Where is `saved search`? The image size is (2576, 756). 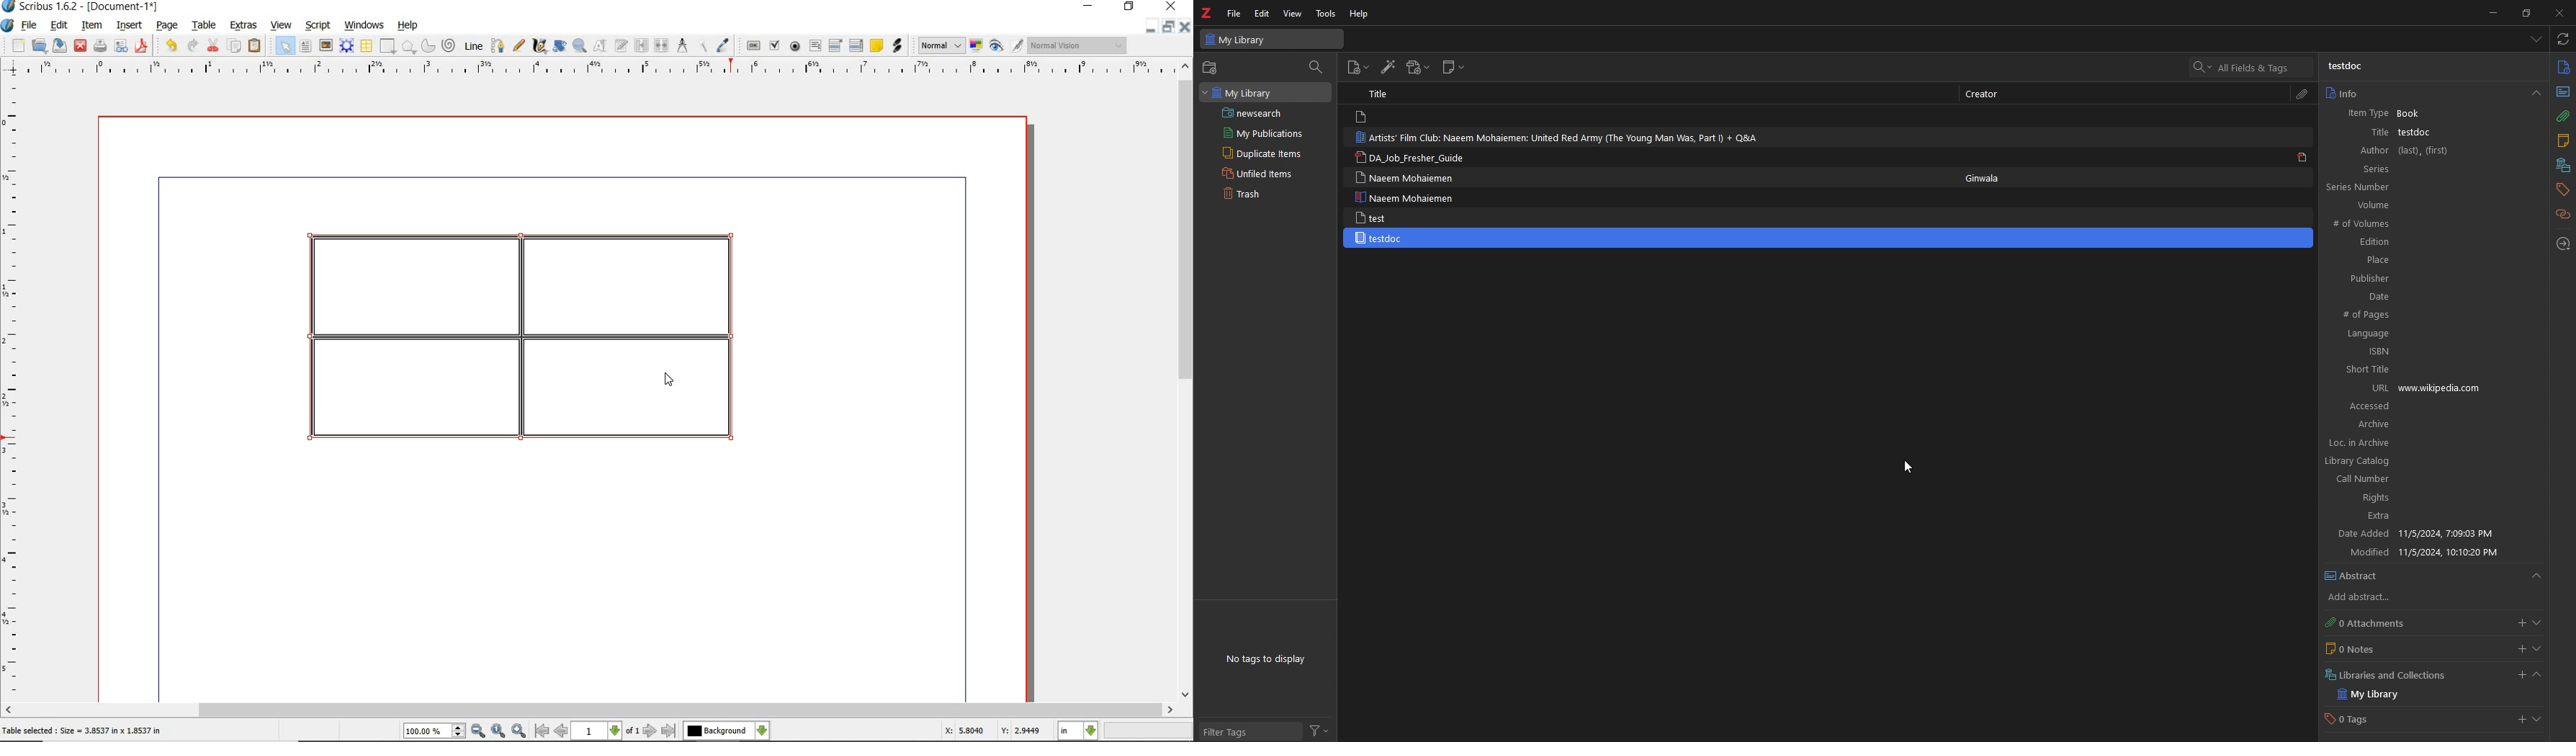 saved search is located at coordinates (1268, 112).